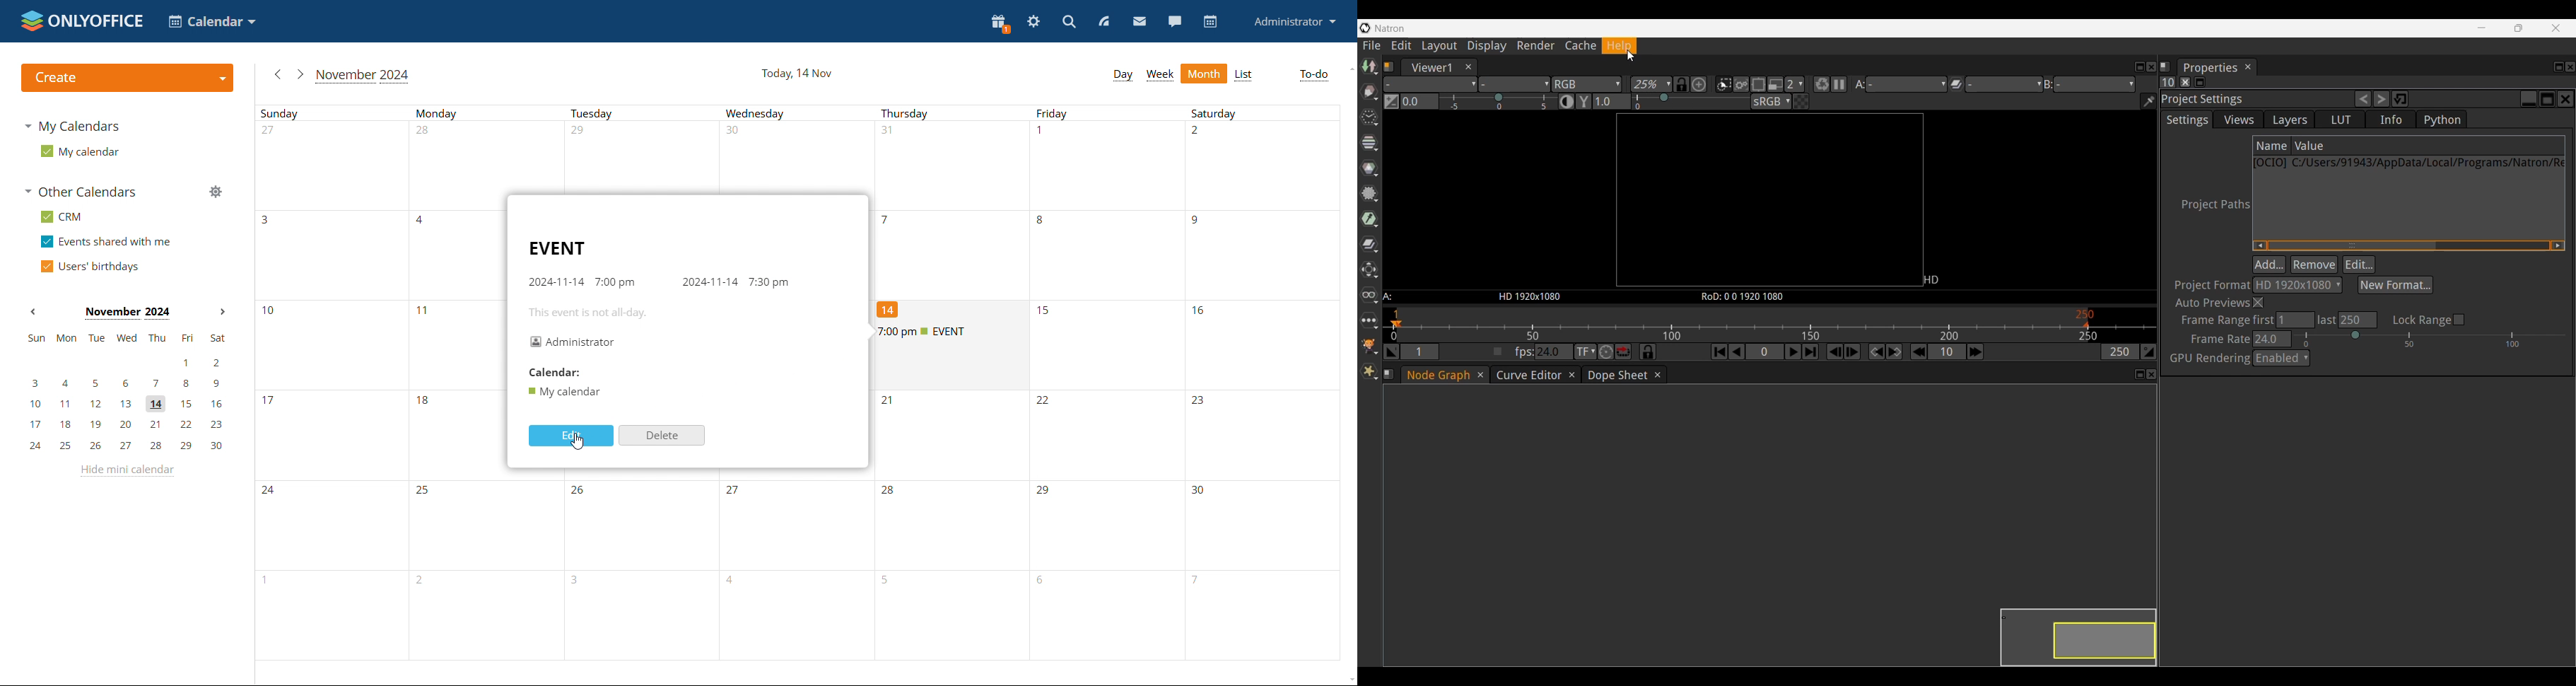 The width and height of the screenshot is (2576, 700). I want to click on Close properties panel, so click(2571, 67).